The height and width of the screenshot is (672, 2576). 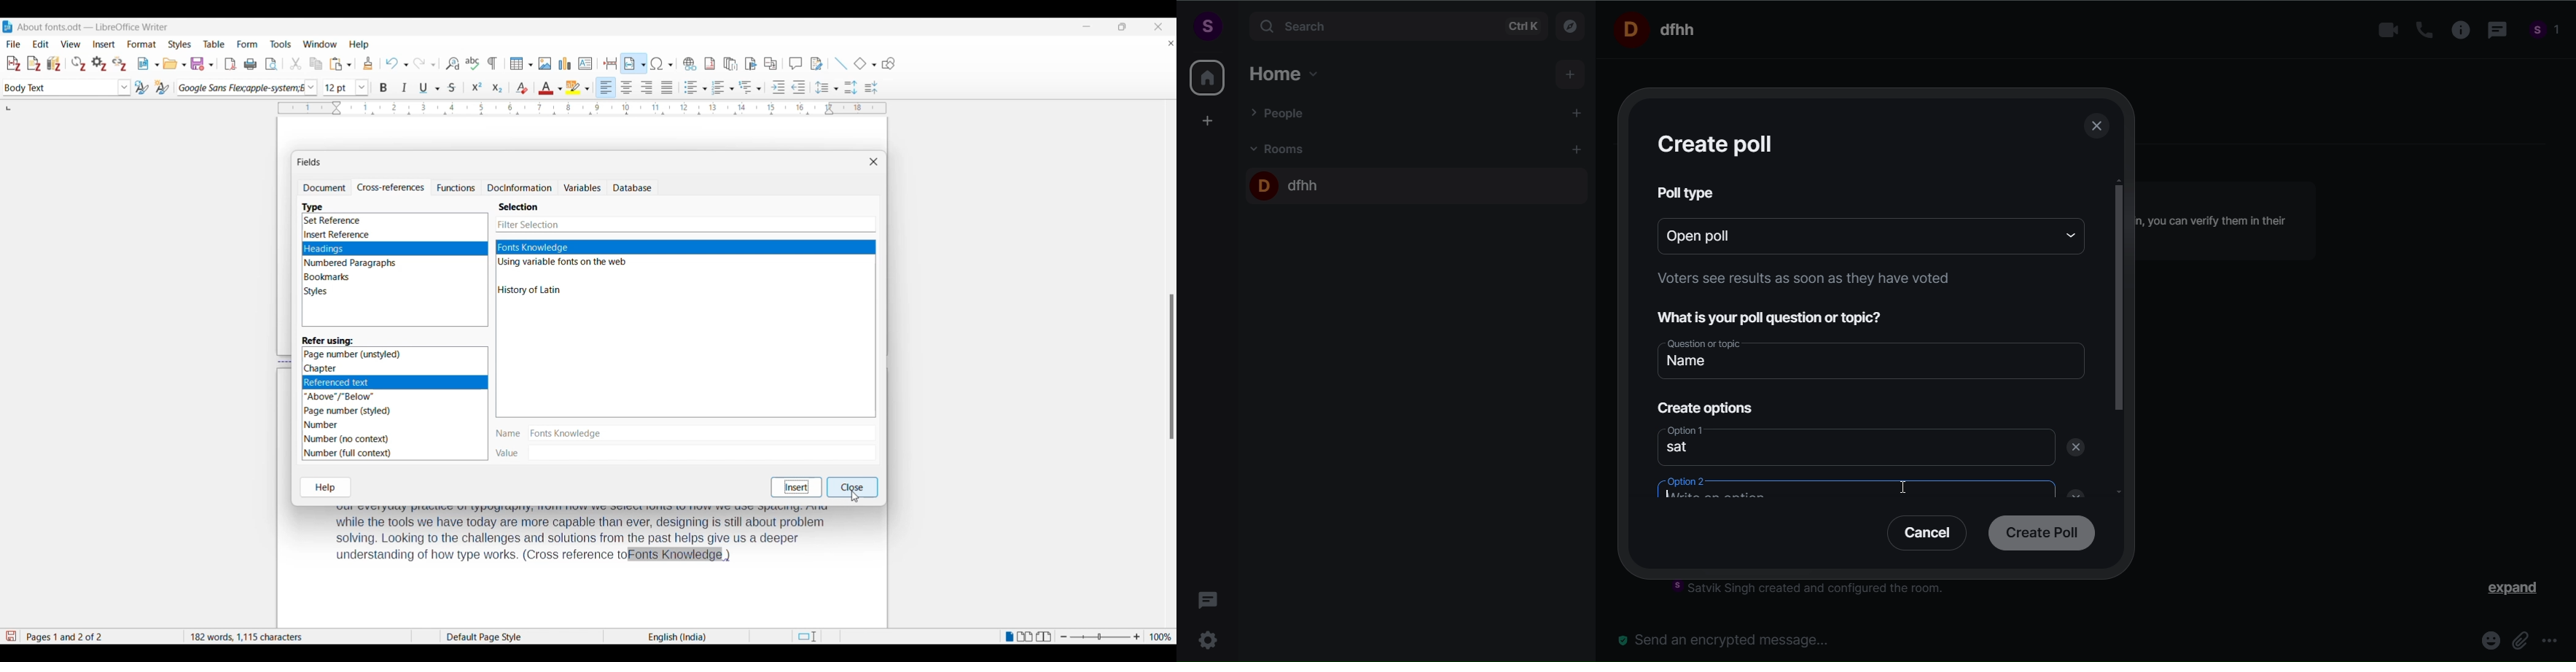 I want to click on text, so click(x=581, y=538).